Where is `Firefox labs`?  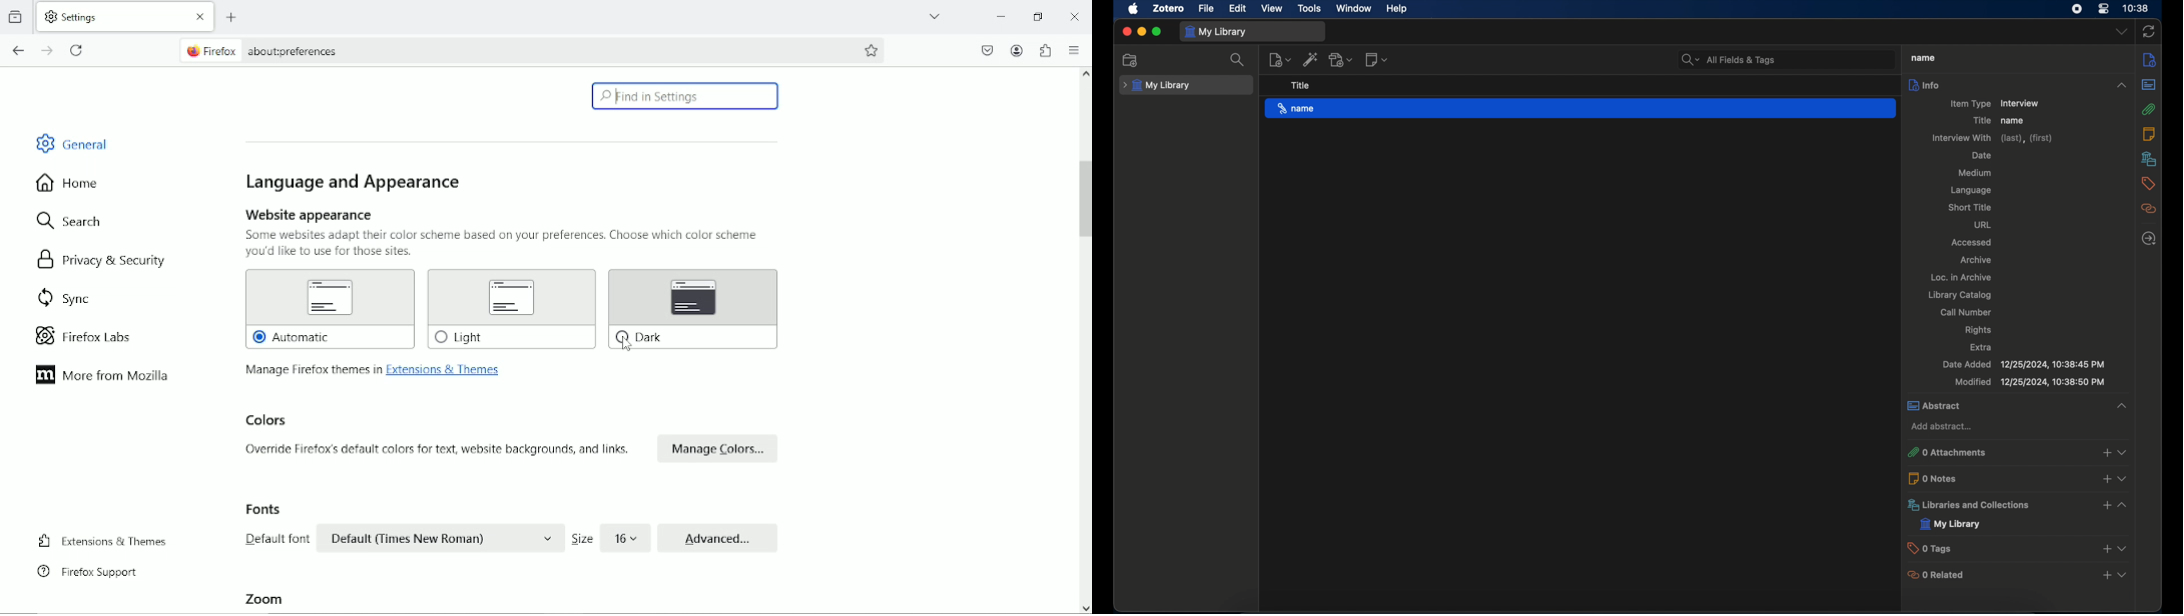 Firefox labs is located at coordinates (96, 339).